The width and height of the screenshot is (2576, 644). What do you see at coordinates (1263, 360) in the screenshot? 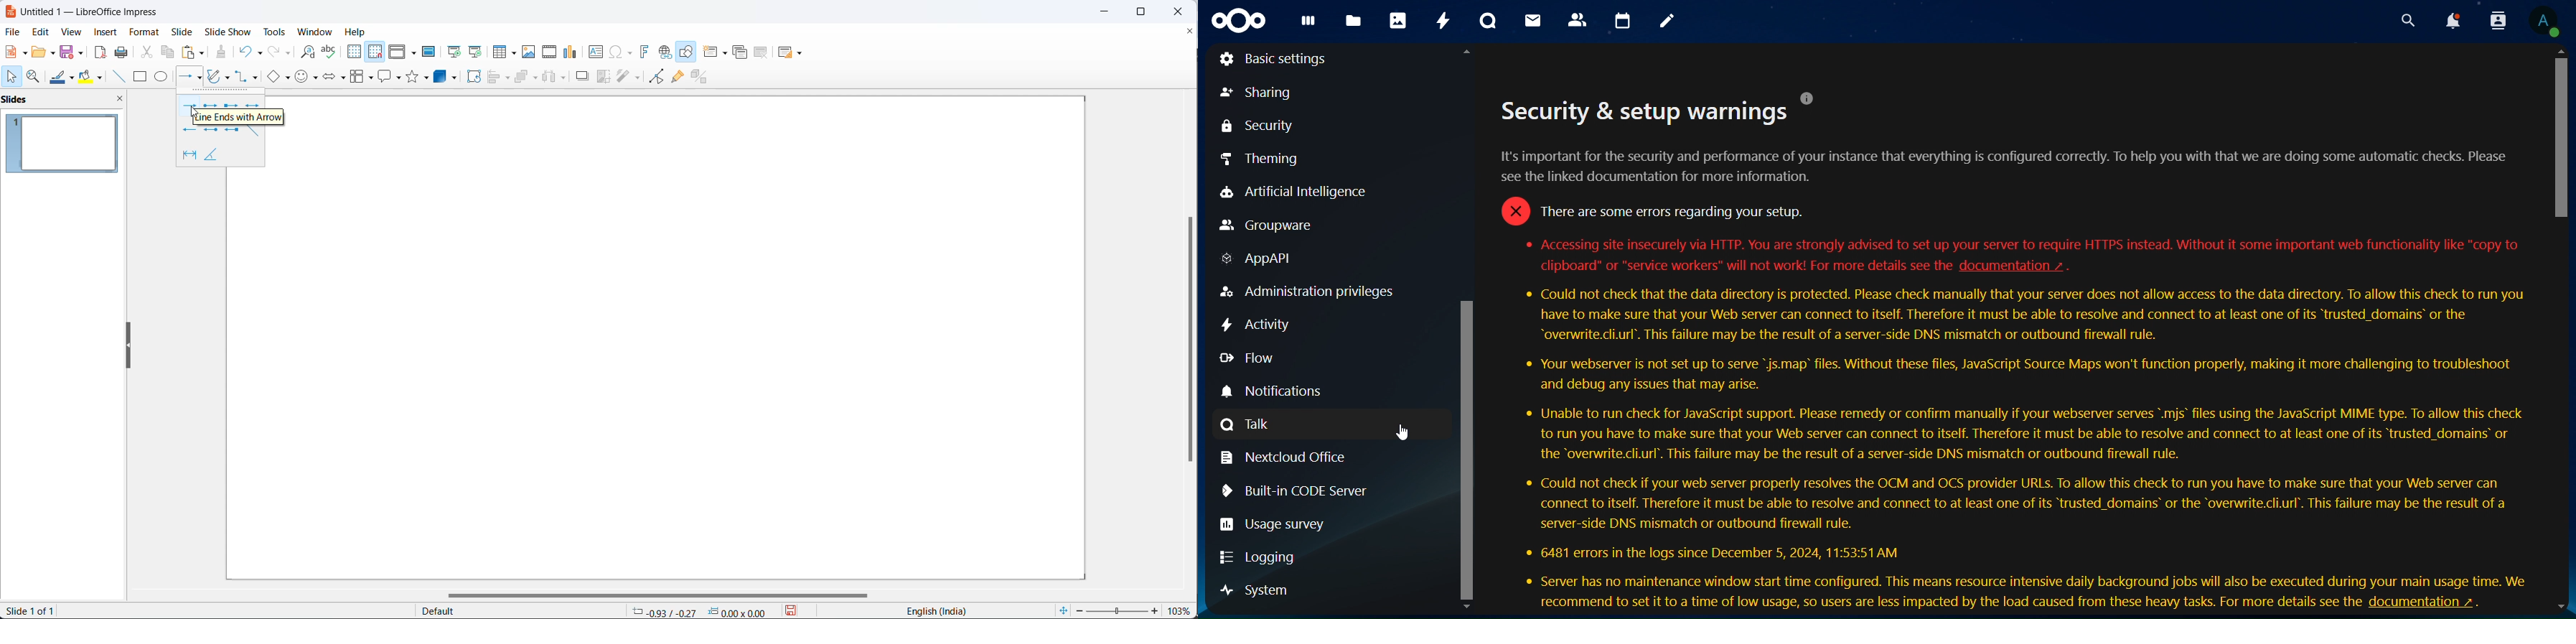
I see `Flow` at bounding box center [1263, 360].